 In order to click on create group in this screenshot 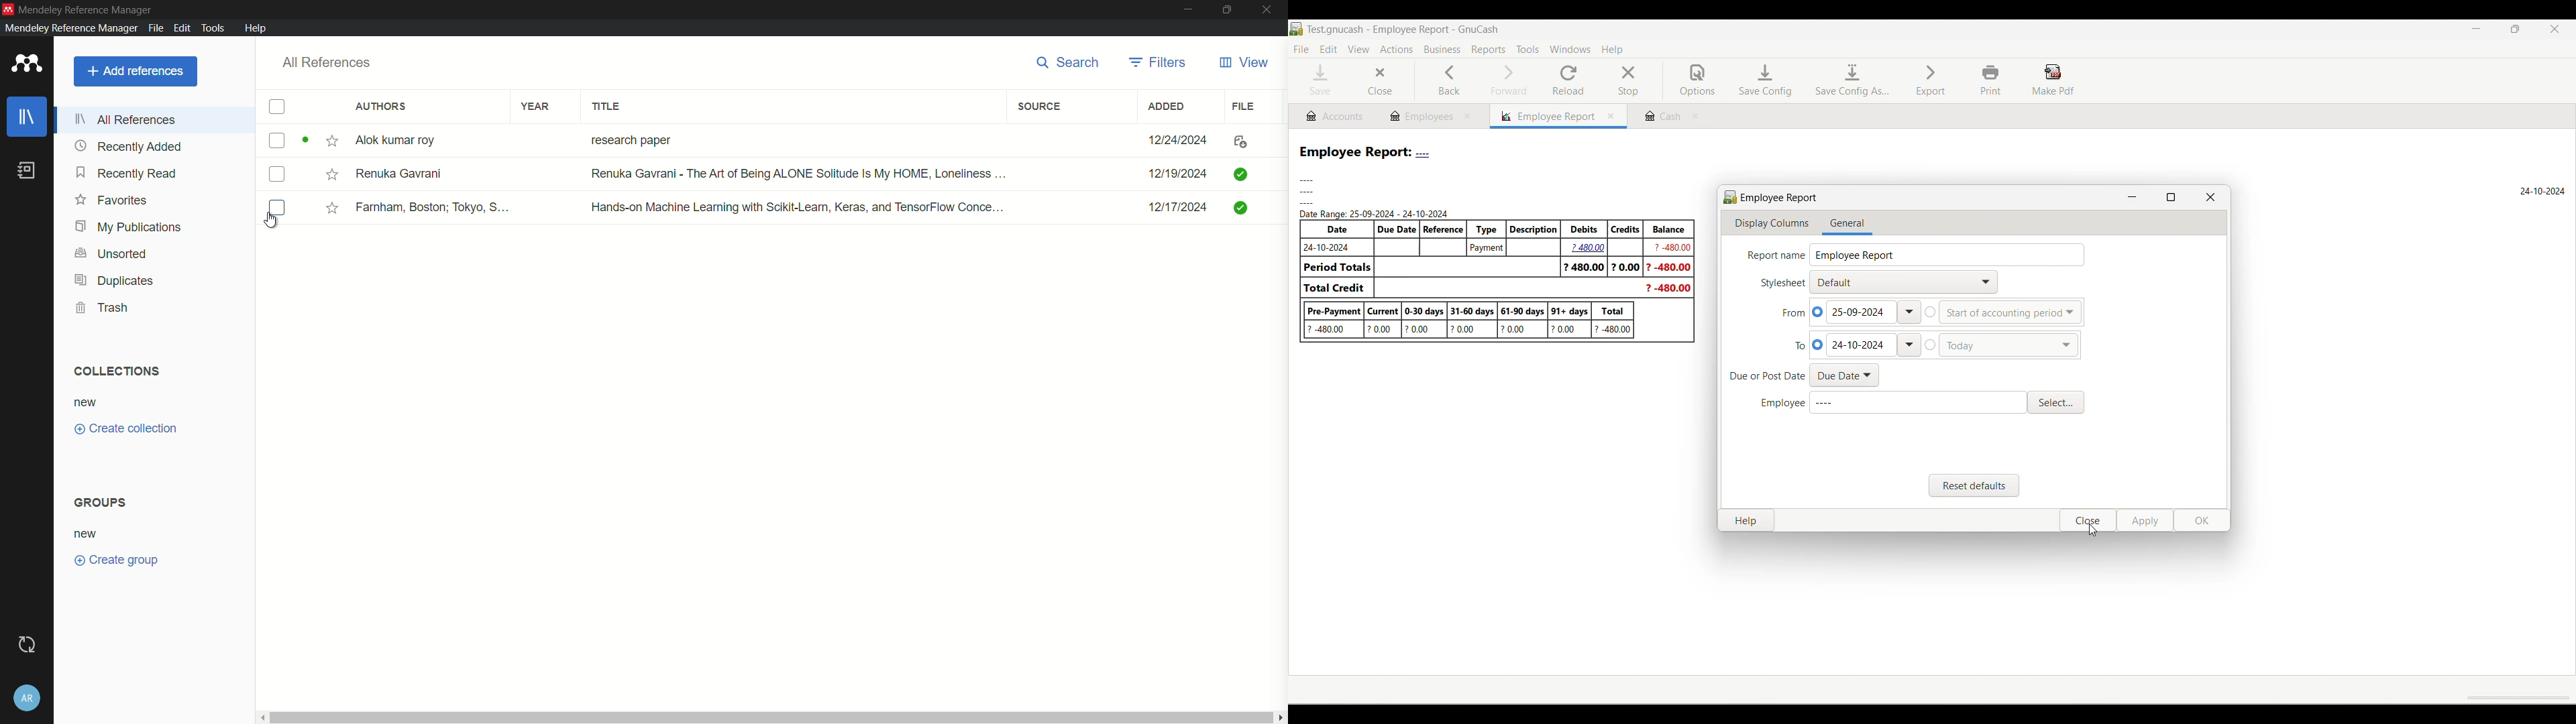, I will do `click(117, 560)`.